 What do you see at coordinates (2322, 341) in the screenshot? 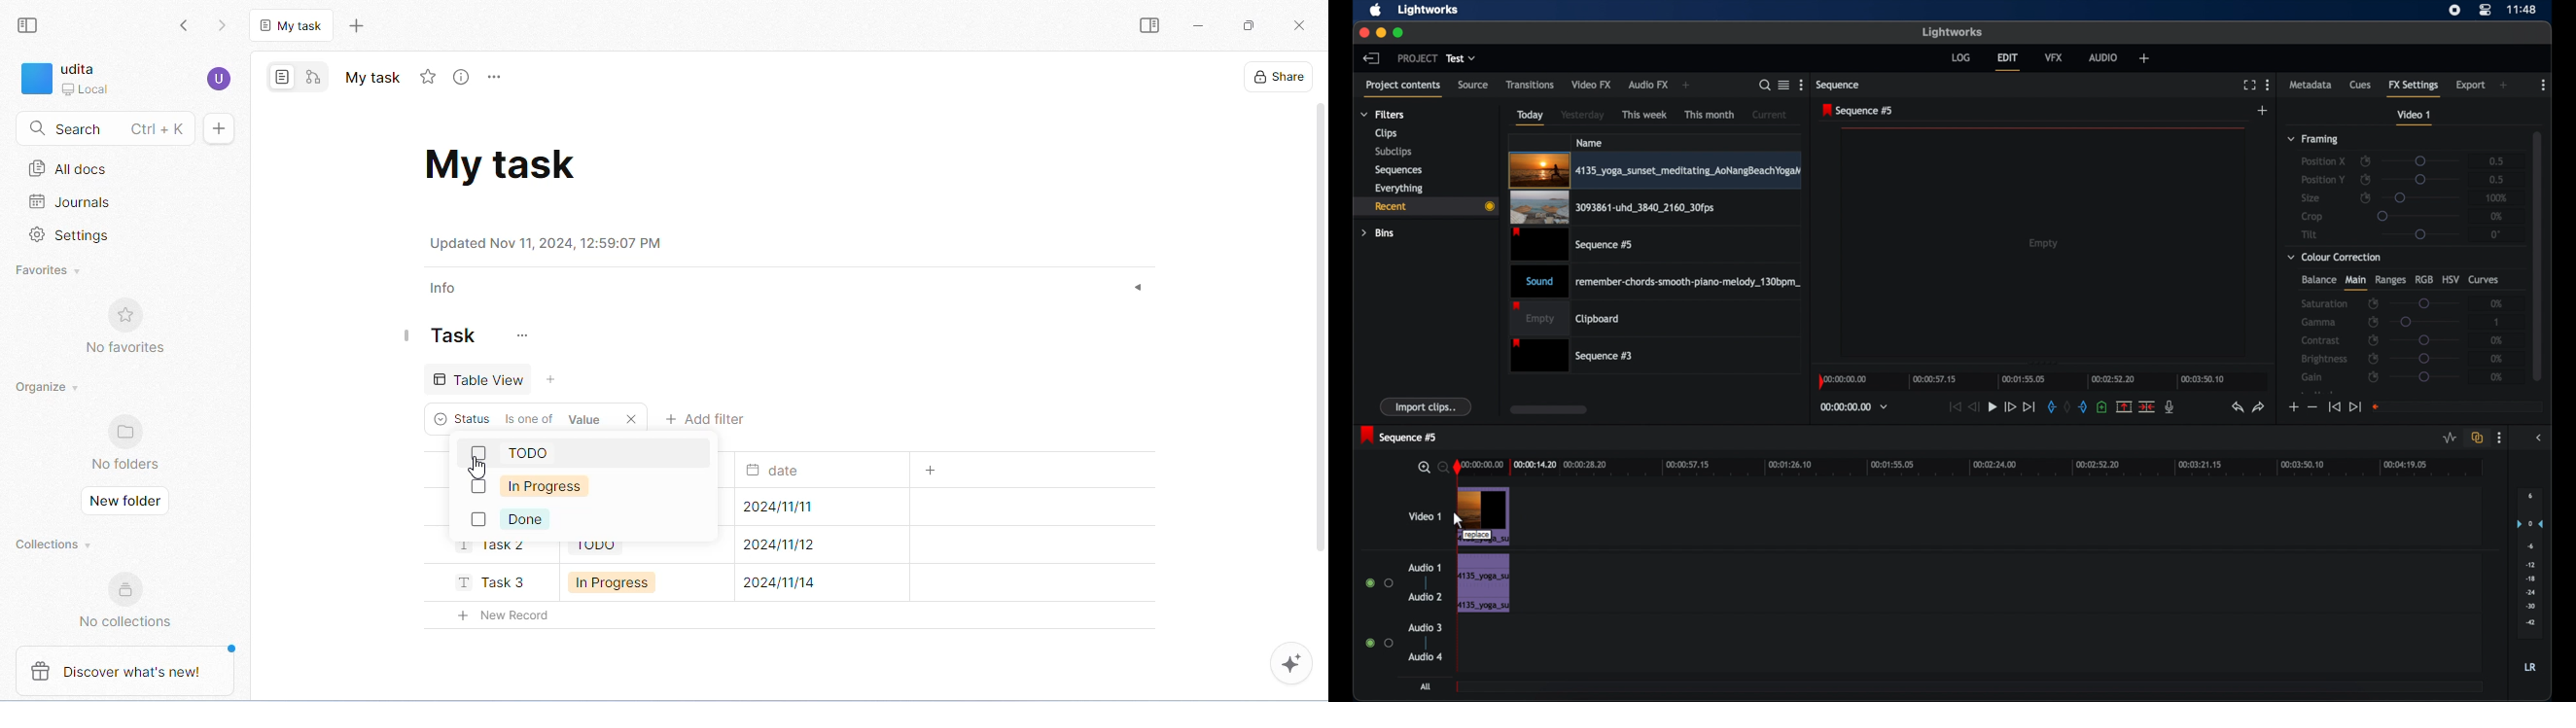
I see `contrast` at bounding box center [2322, 341].